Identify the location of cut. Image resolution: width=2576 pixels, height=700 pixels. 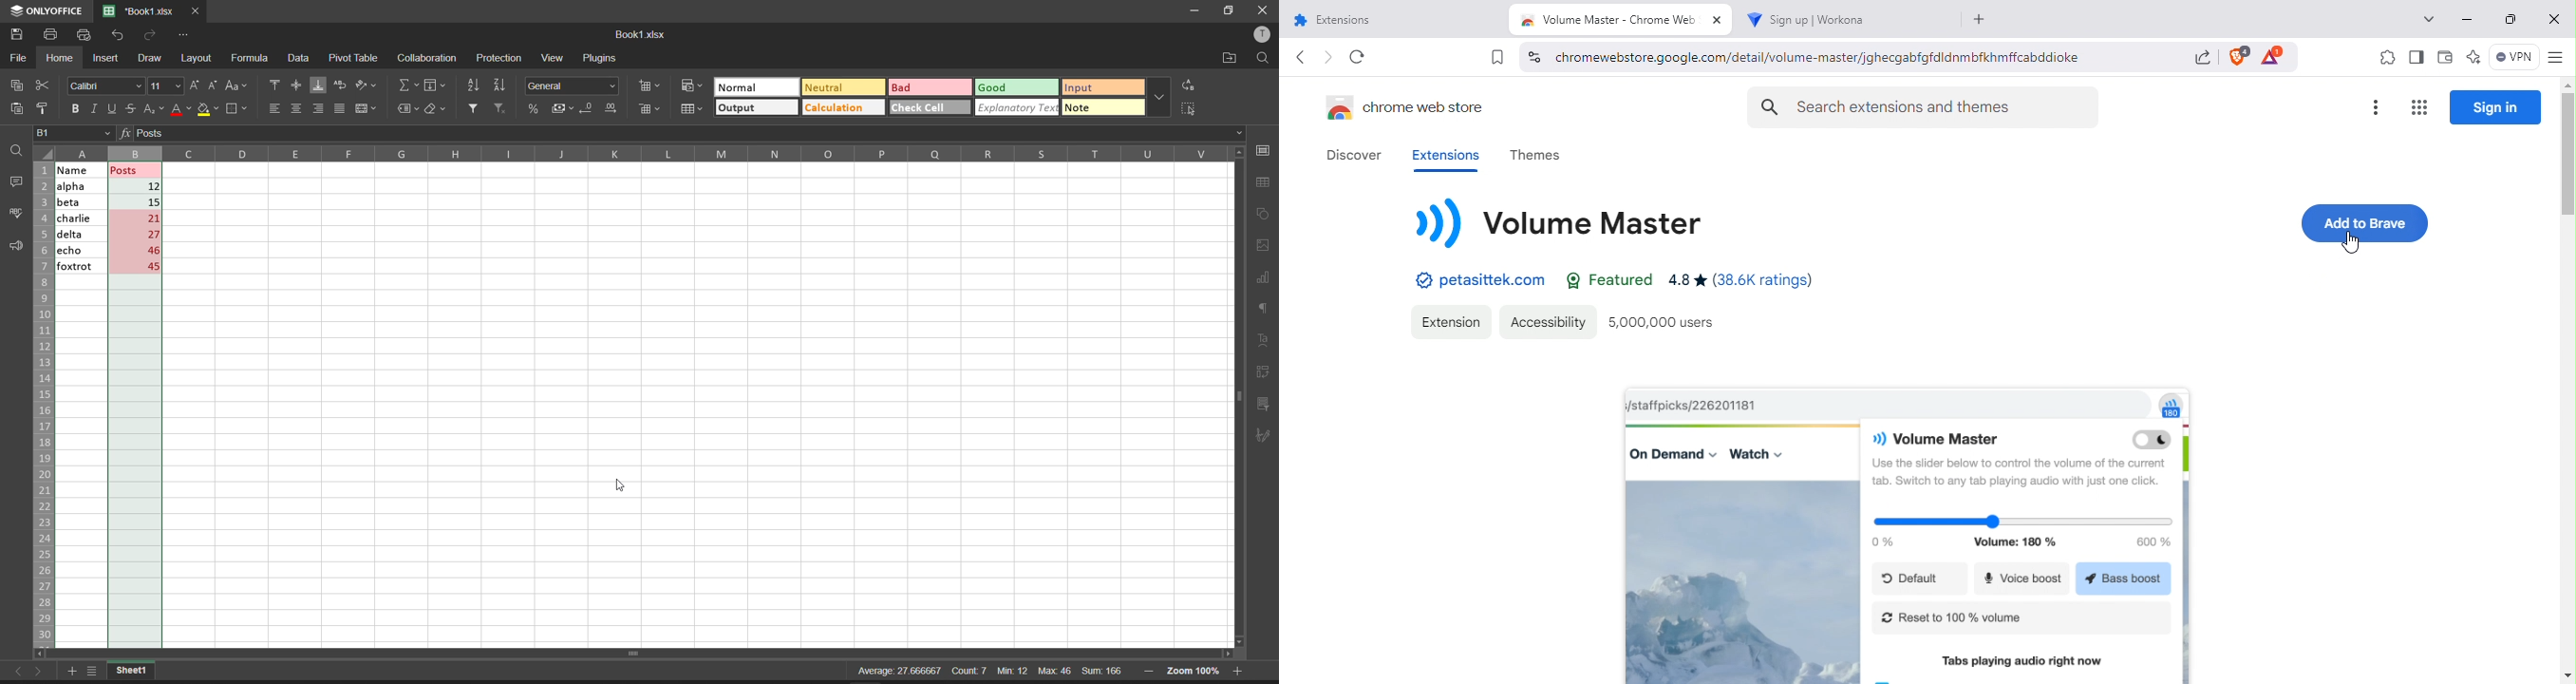
(45, 86).